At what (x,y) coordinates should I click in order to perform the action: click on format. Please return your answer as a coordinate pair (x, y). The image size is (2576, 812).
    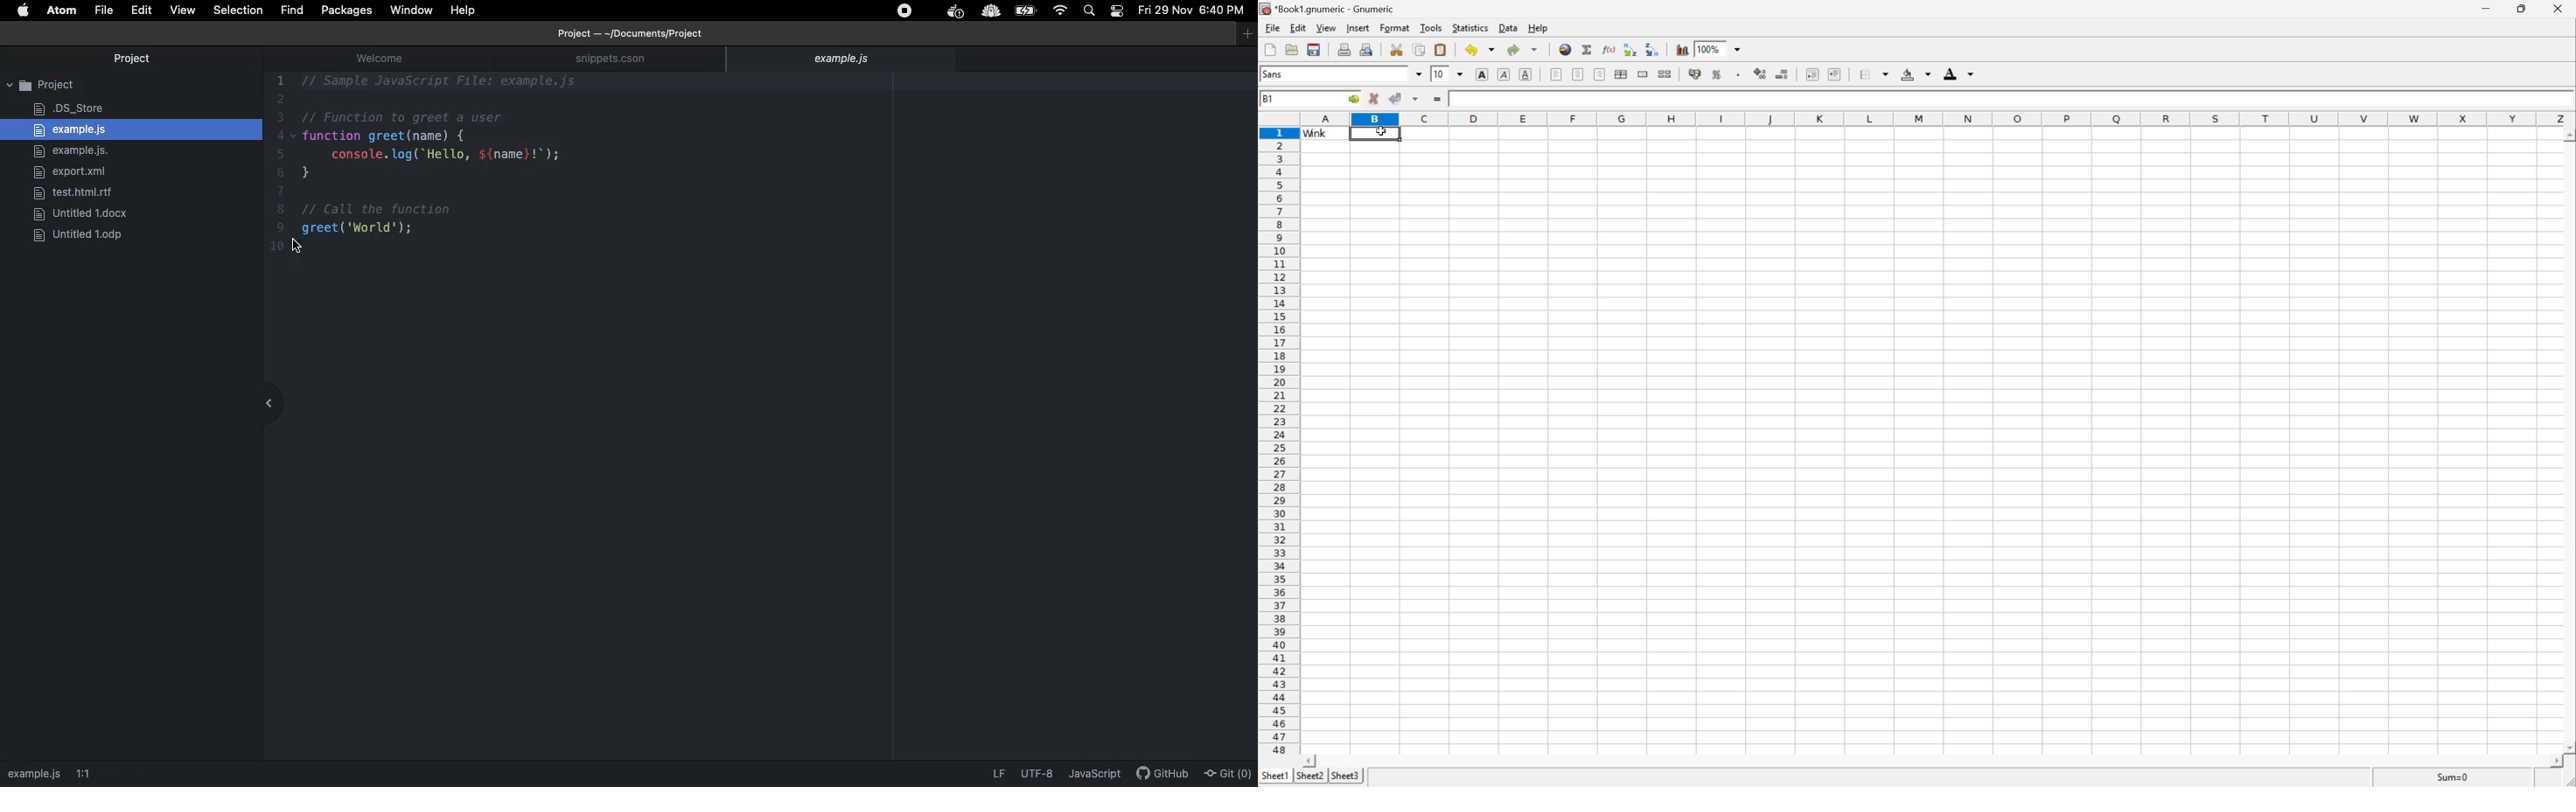
    Looking at the image, I should click on (1394, 29).